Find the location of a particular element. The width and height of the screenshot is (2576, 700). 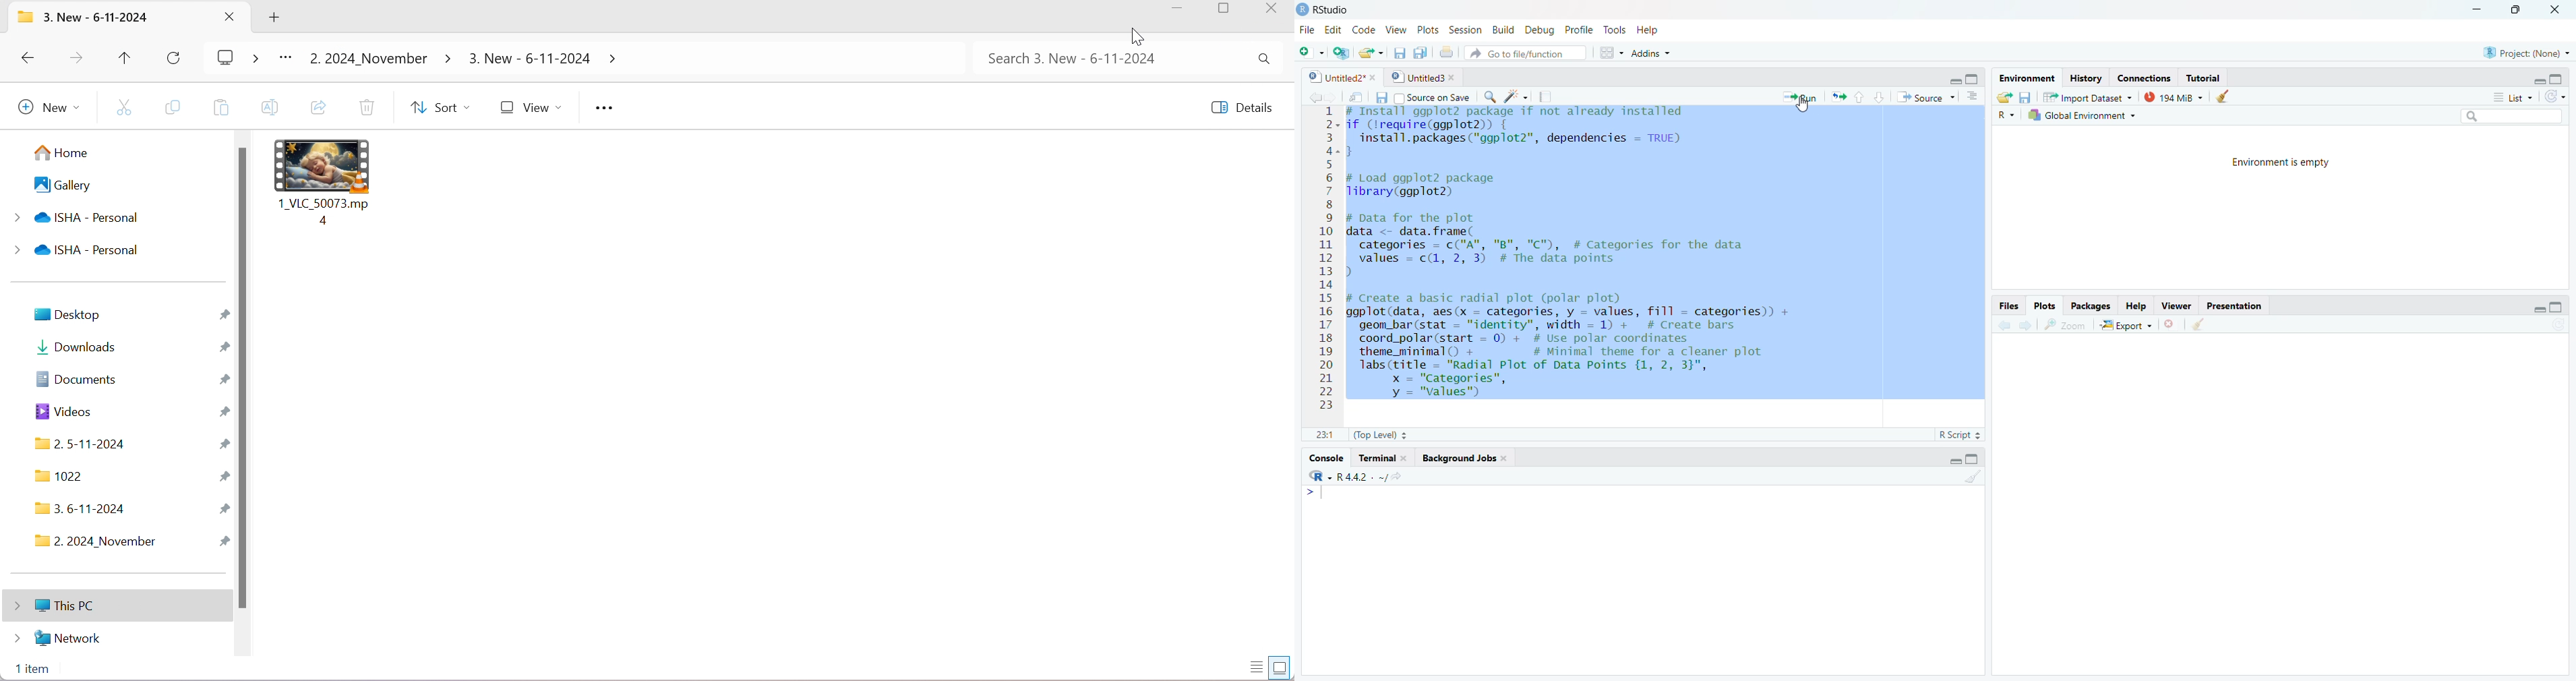

print the current file is located at coordinates (1449, 53).